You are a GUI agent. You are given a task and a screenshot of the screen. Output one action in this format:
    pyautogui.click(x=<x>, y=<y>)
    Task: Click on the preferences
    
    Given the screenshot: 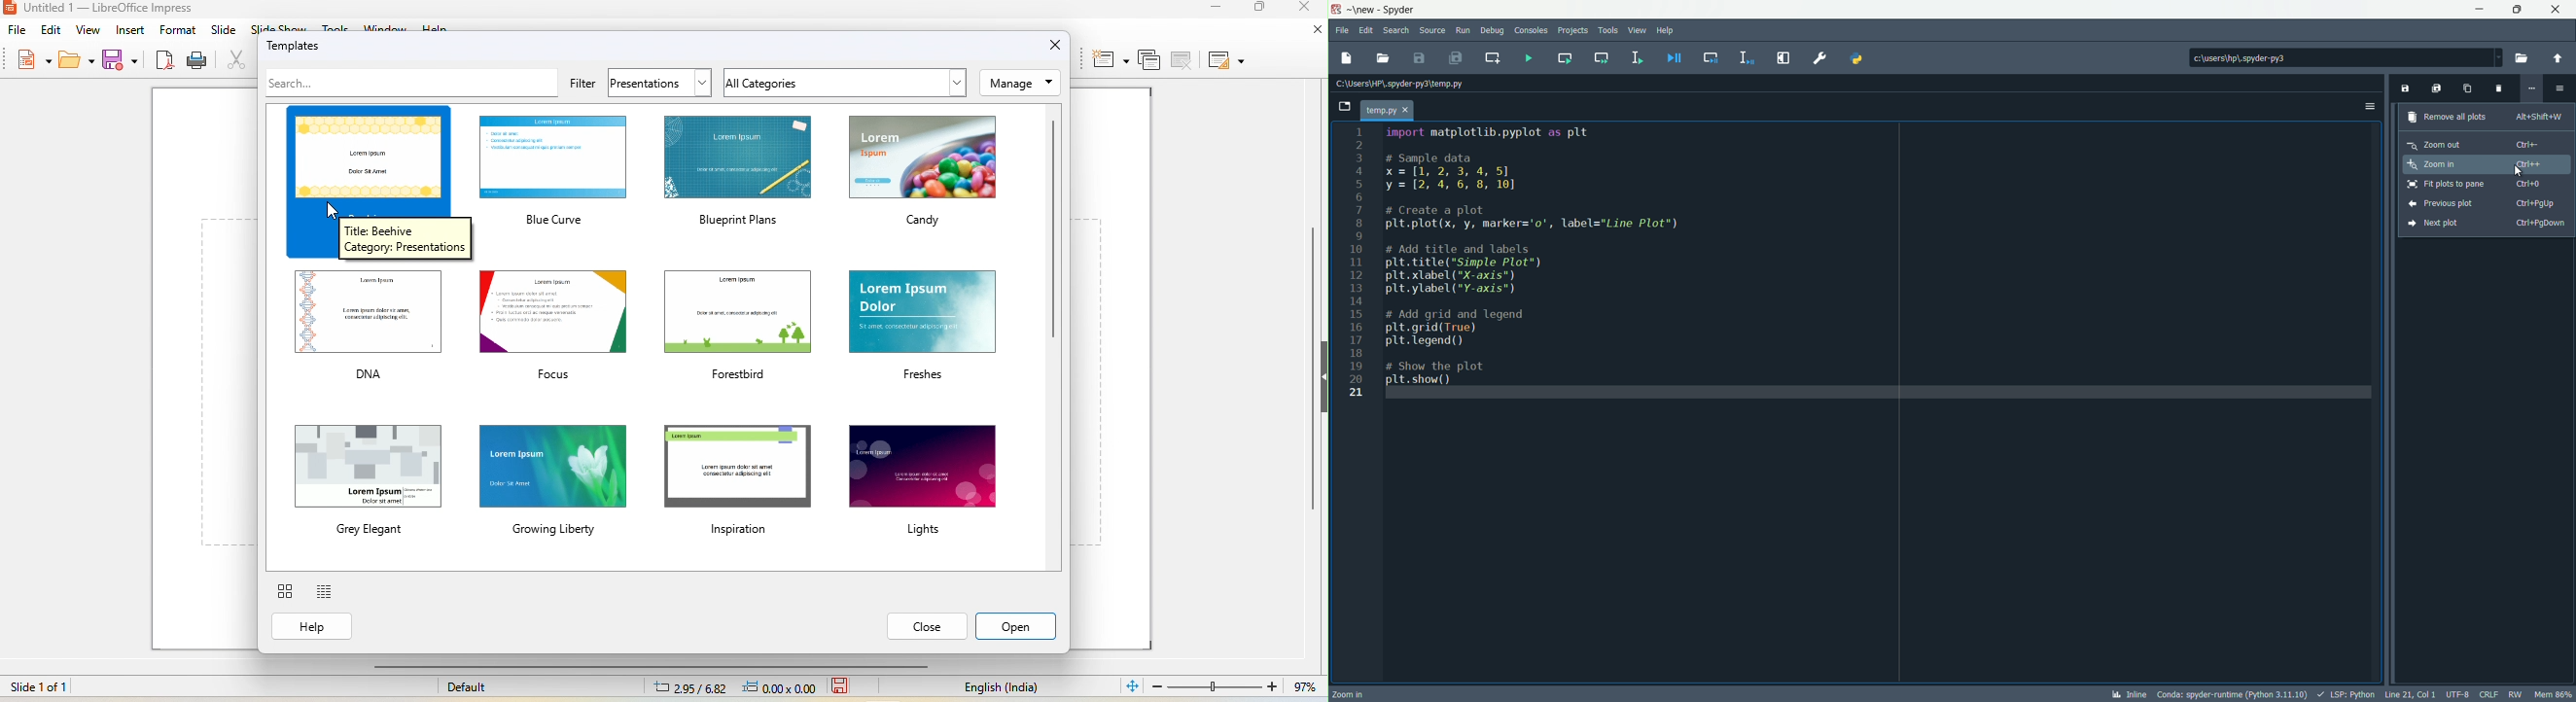 What is the action you would take?
    pyautogui.click(x=1819, y=57)
    